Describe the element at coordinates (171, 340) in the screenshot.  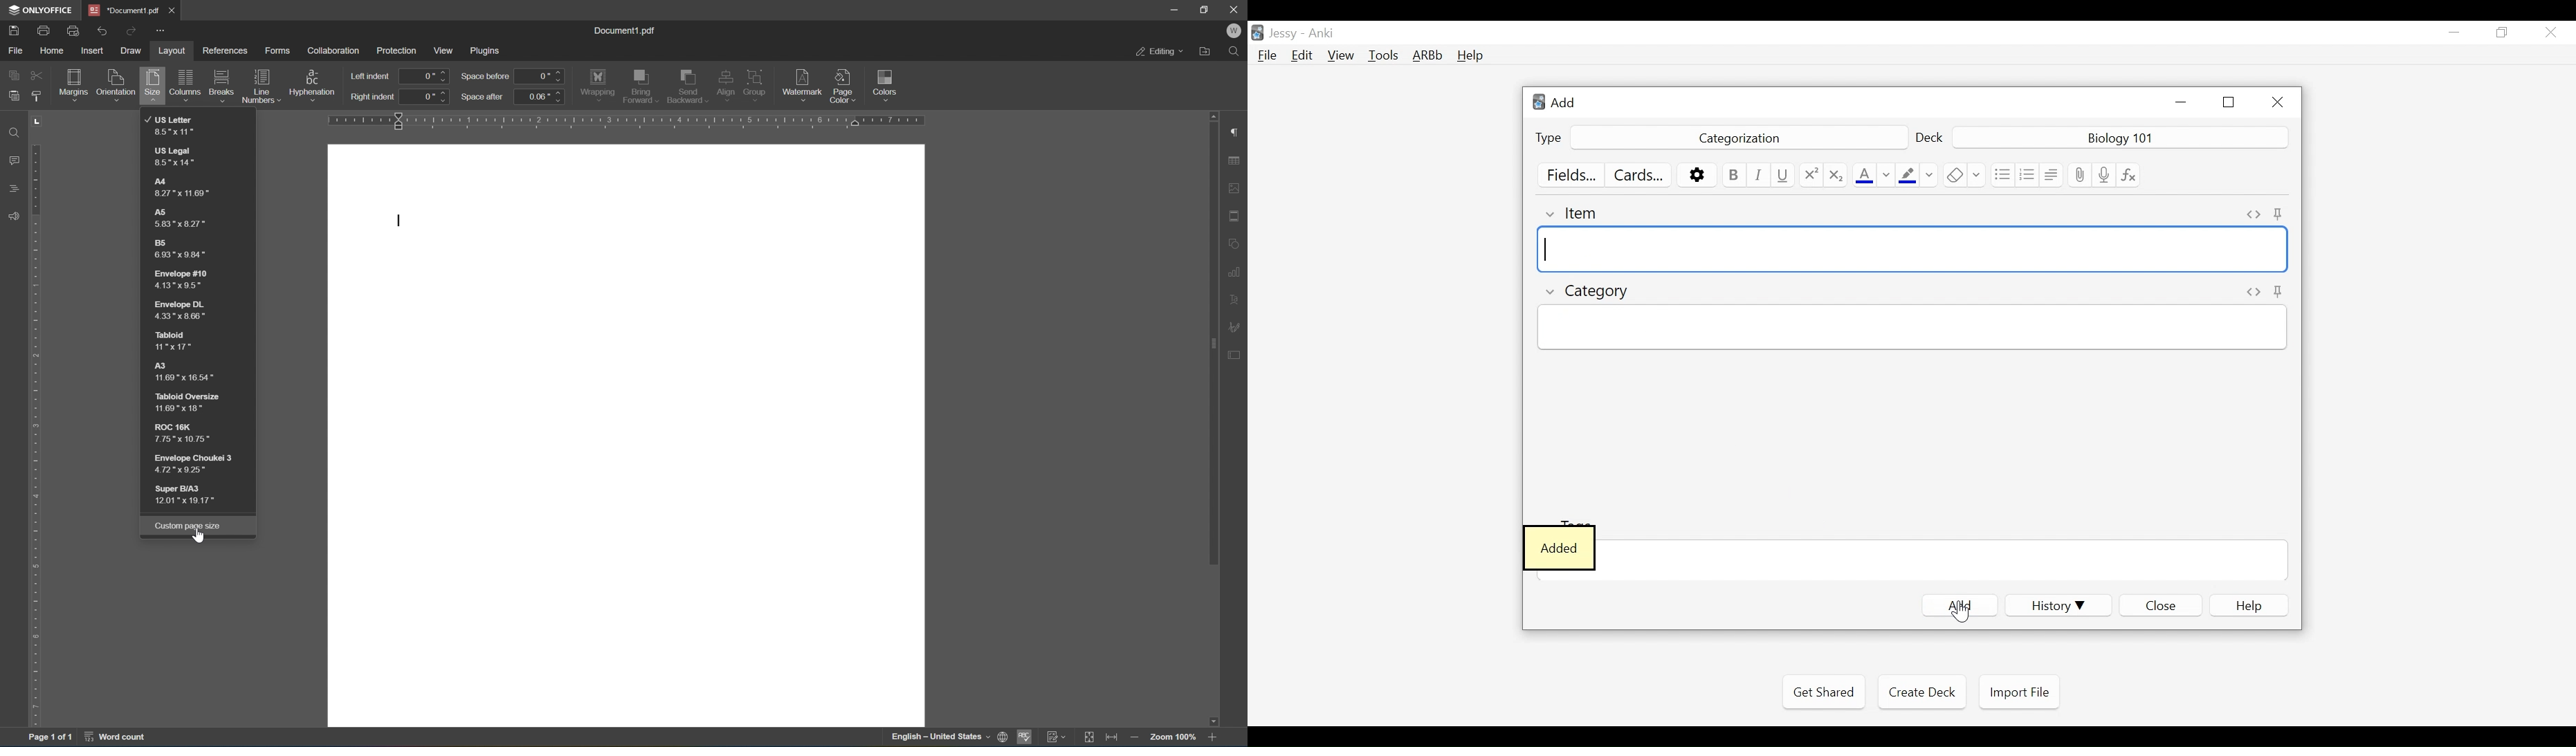
I see `Tabloid` at that location.